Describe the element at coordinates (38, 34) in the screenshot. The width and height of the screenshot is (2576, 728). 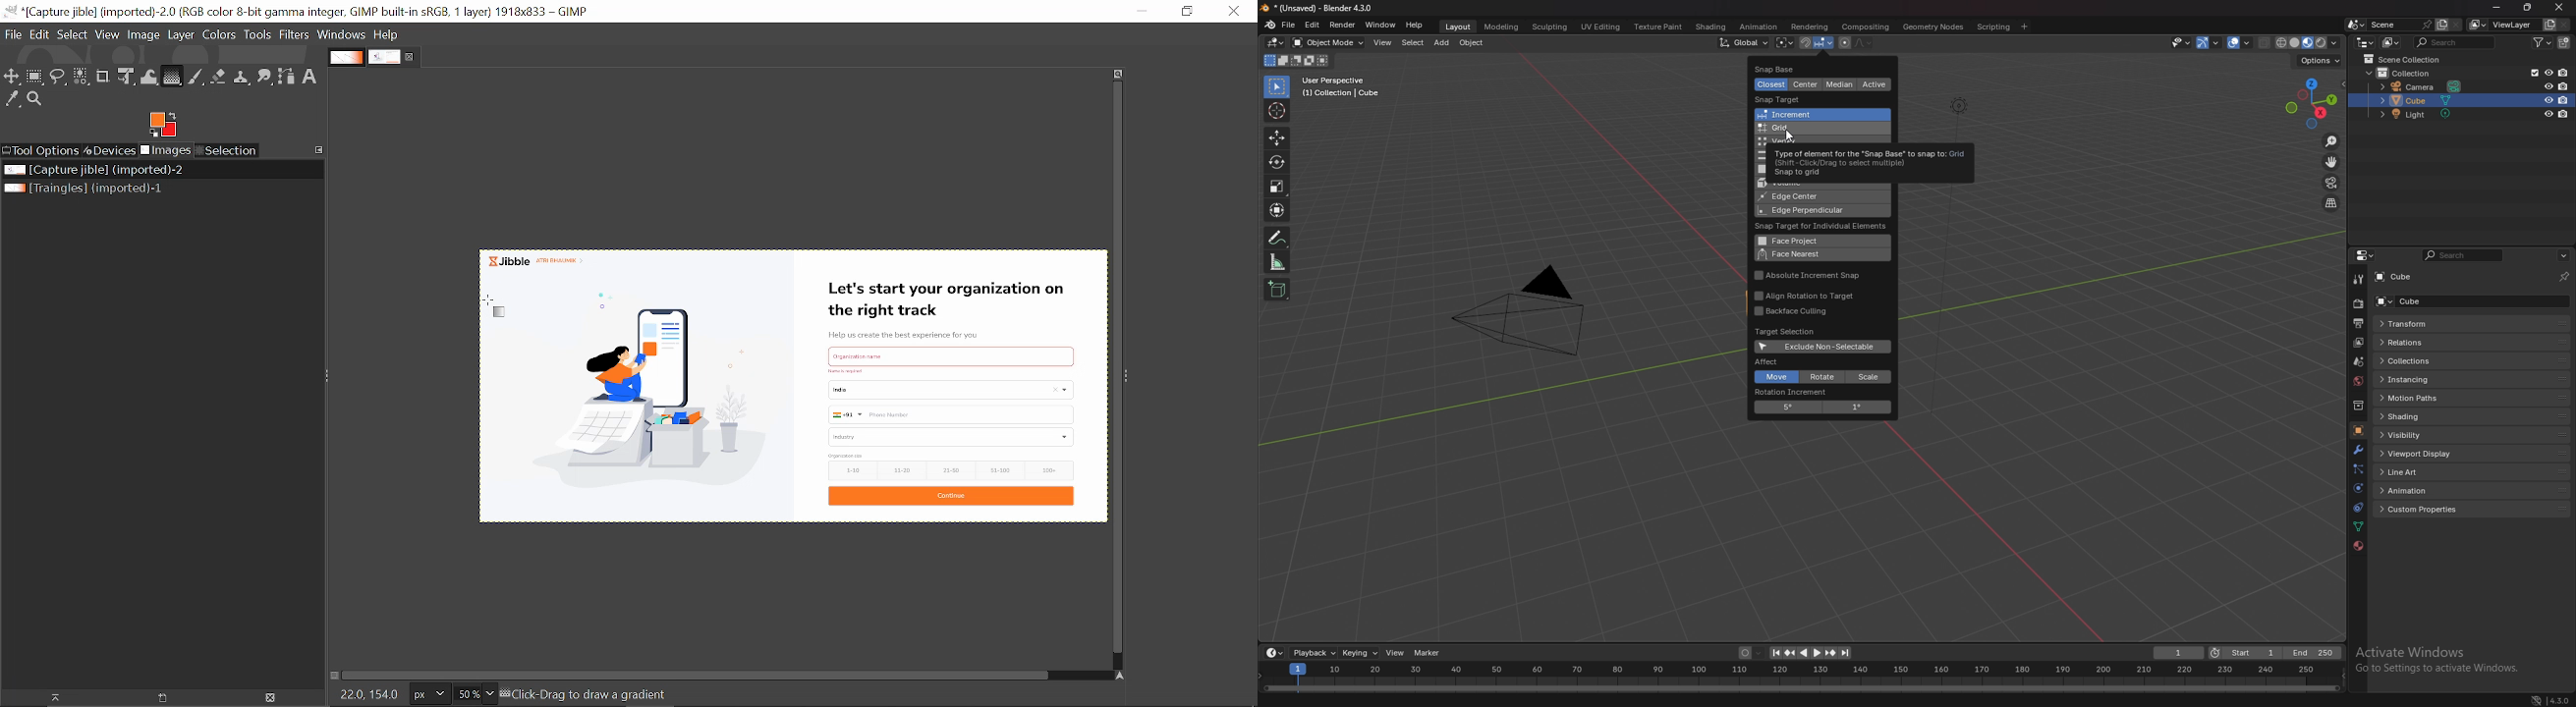
I see `Edit` at that location.